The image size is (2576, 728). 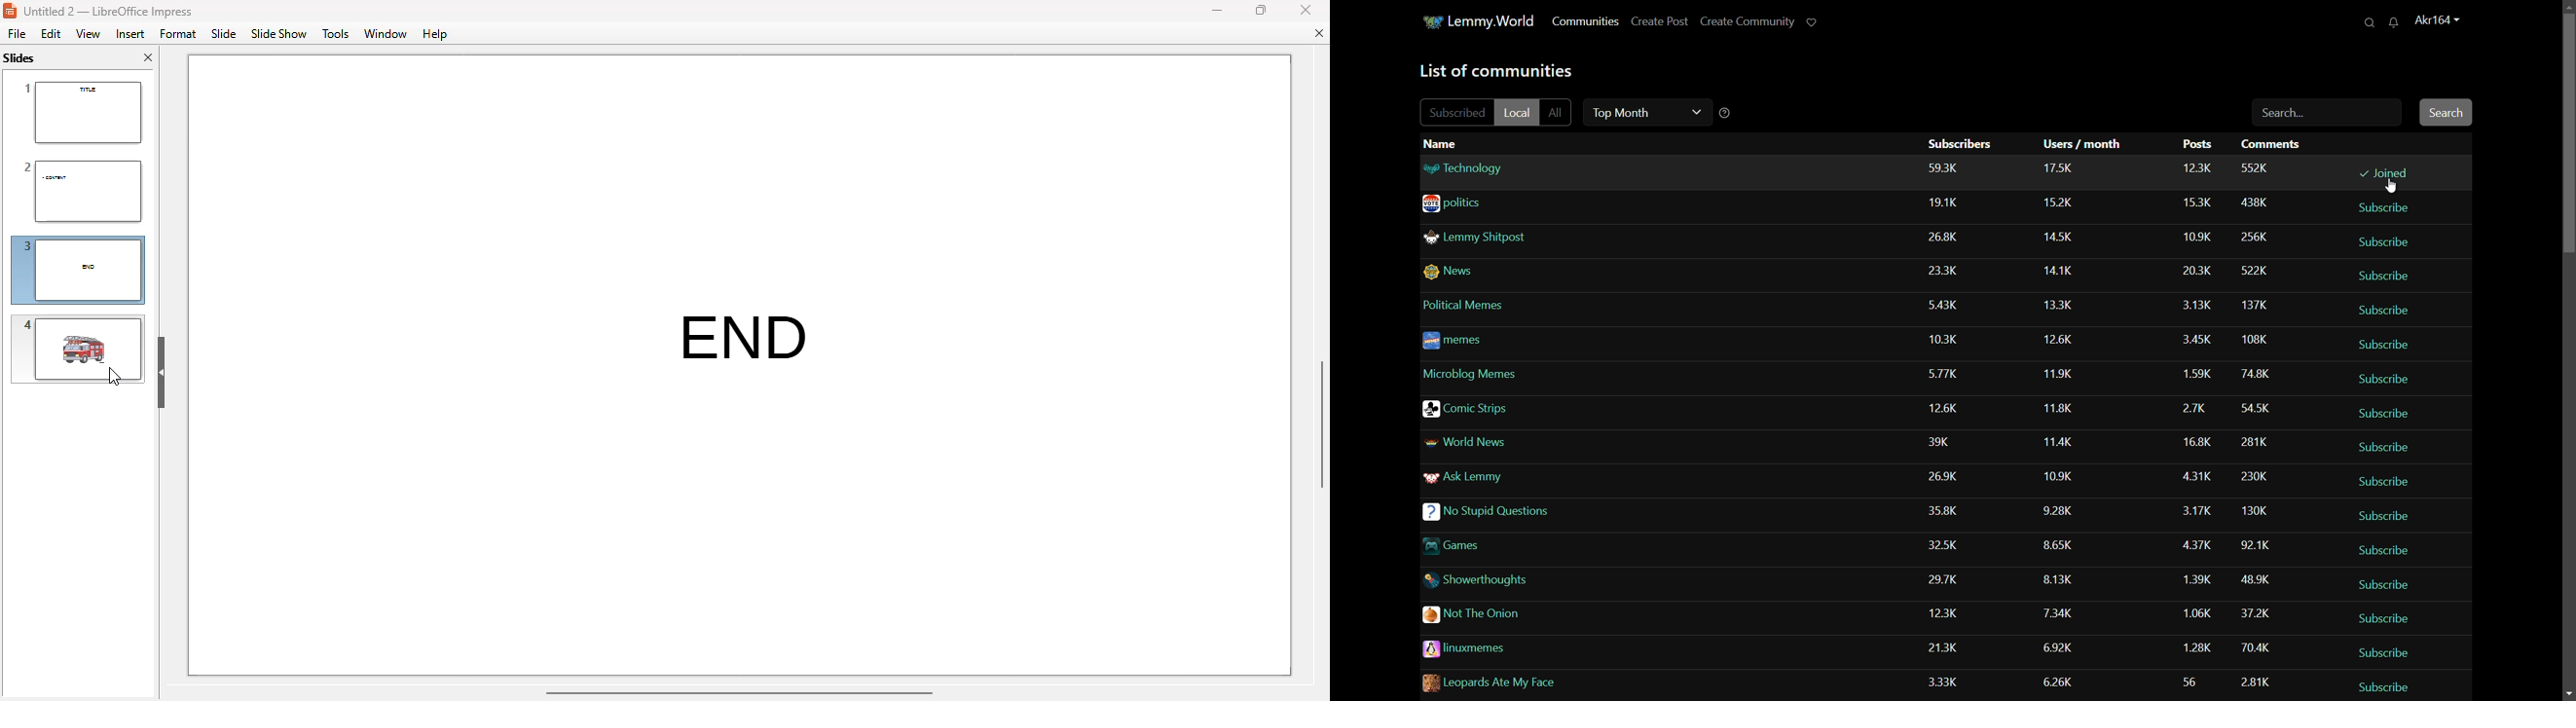 I want to click on edit, so click(x=51, y=33).